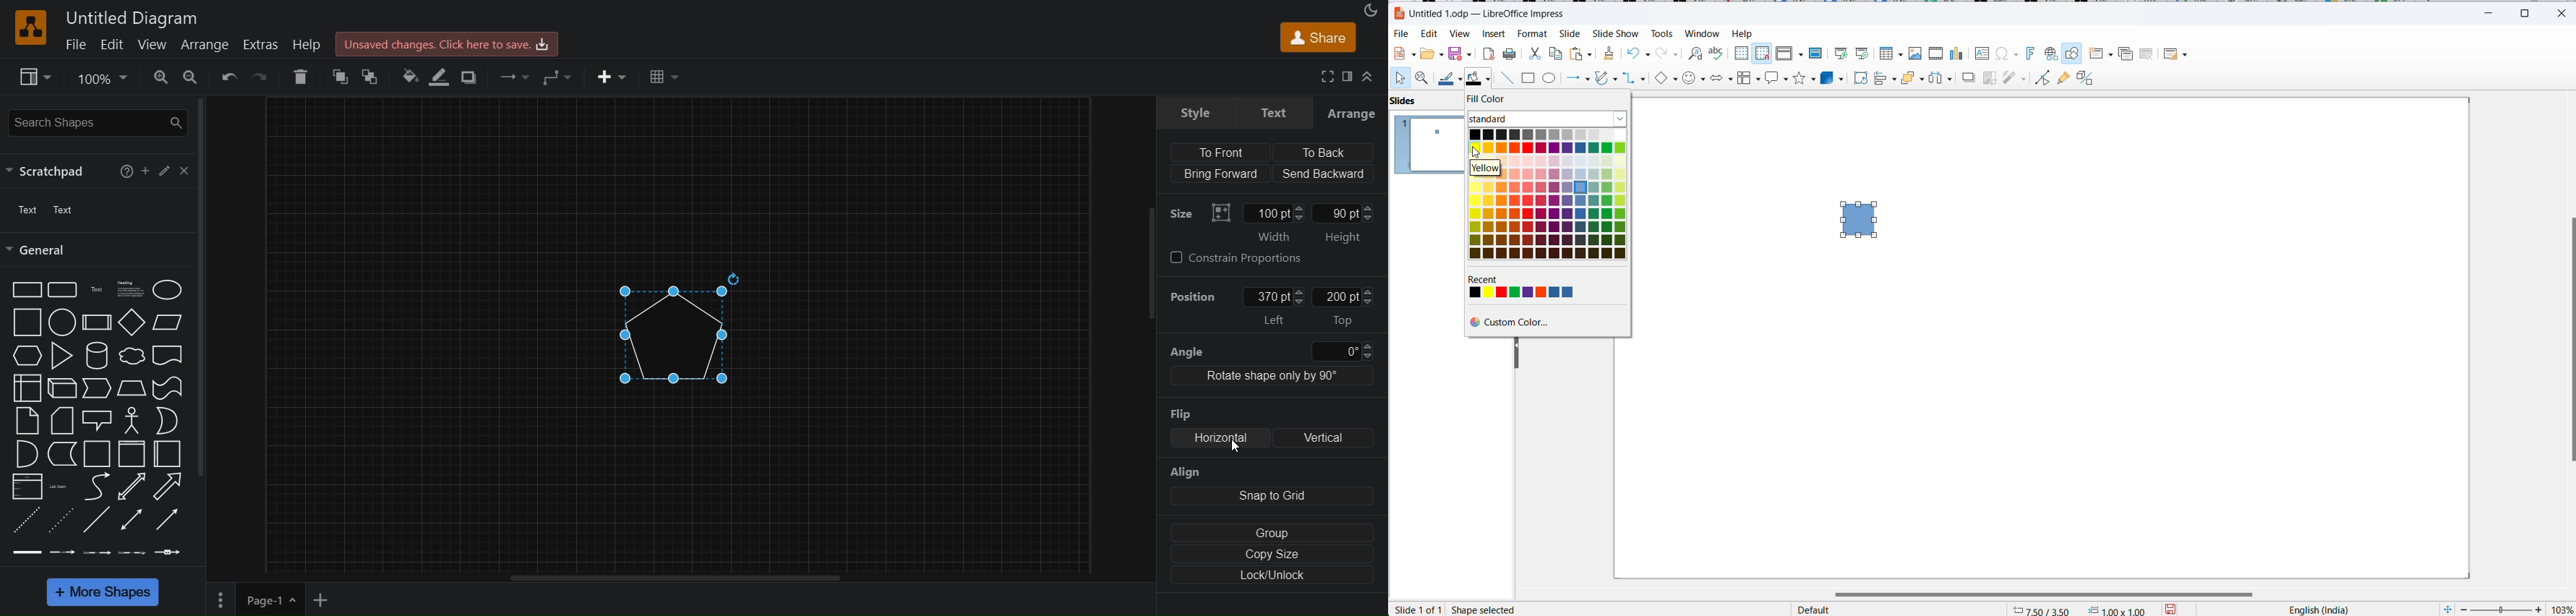  Describe the element at coordinates (167, 520) in the screenshot. I see `Directional connector` at that location.